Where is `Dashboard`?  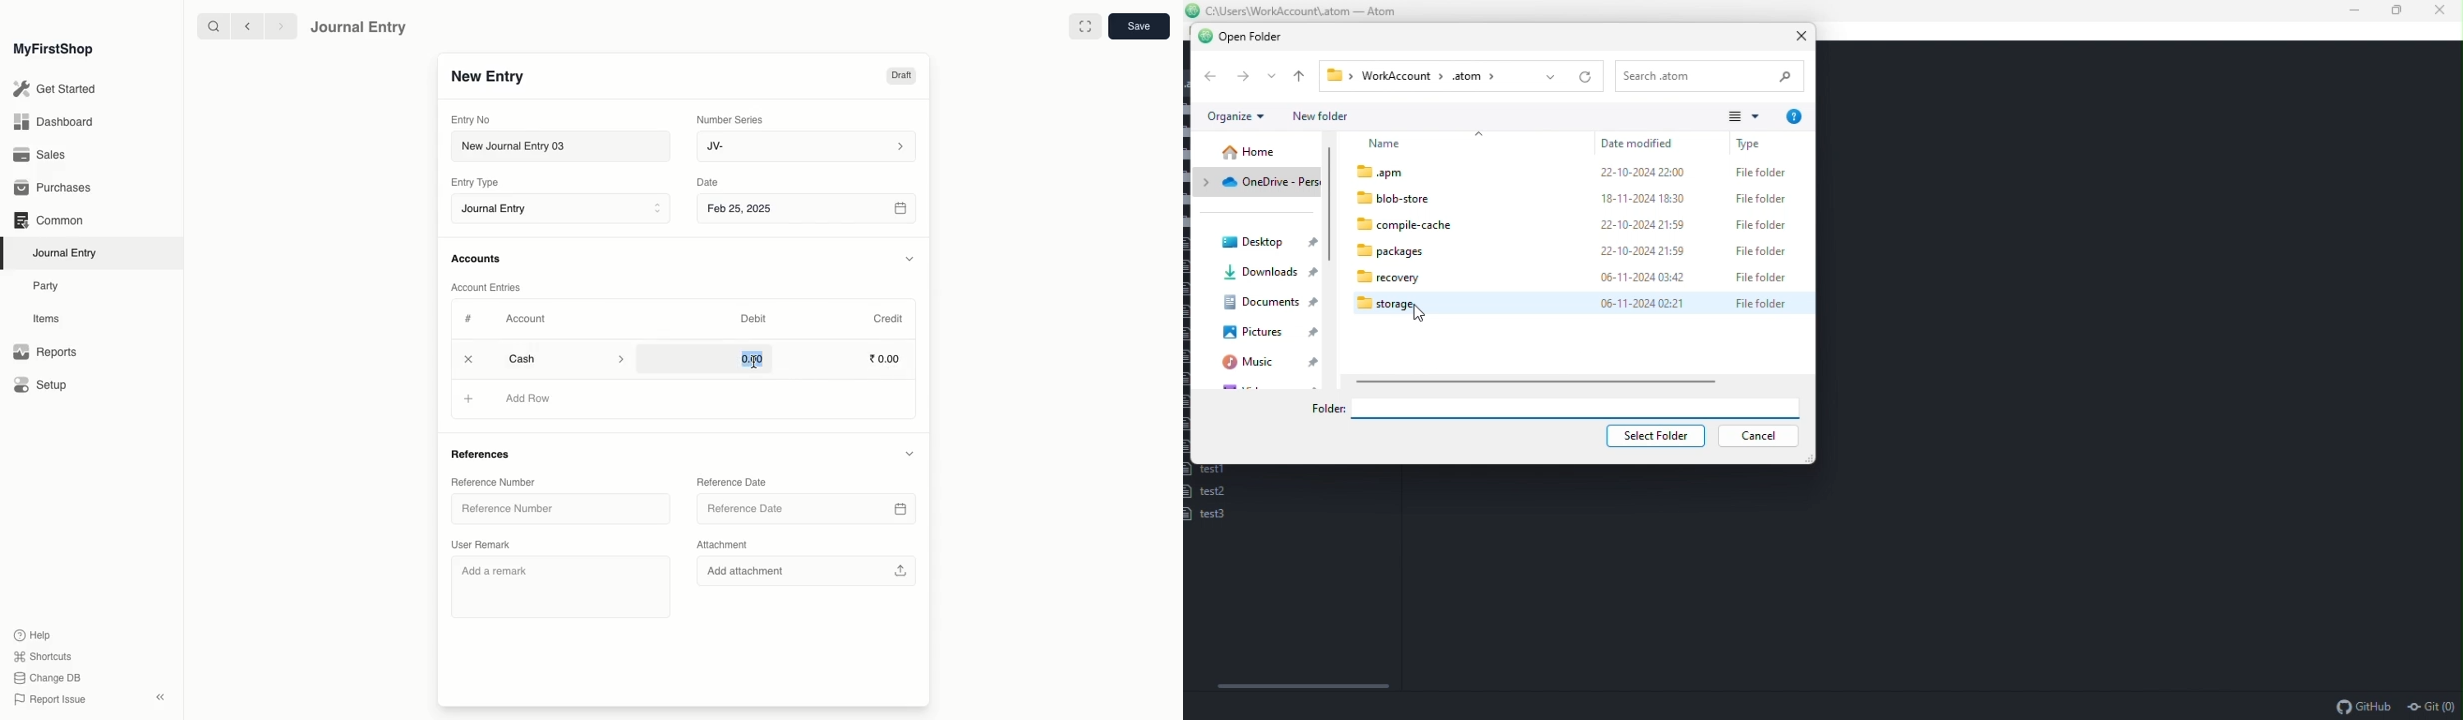
Dashboard is located at coordinates (53, 121).